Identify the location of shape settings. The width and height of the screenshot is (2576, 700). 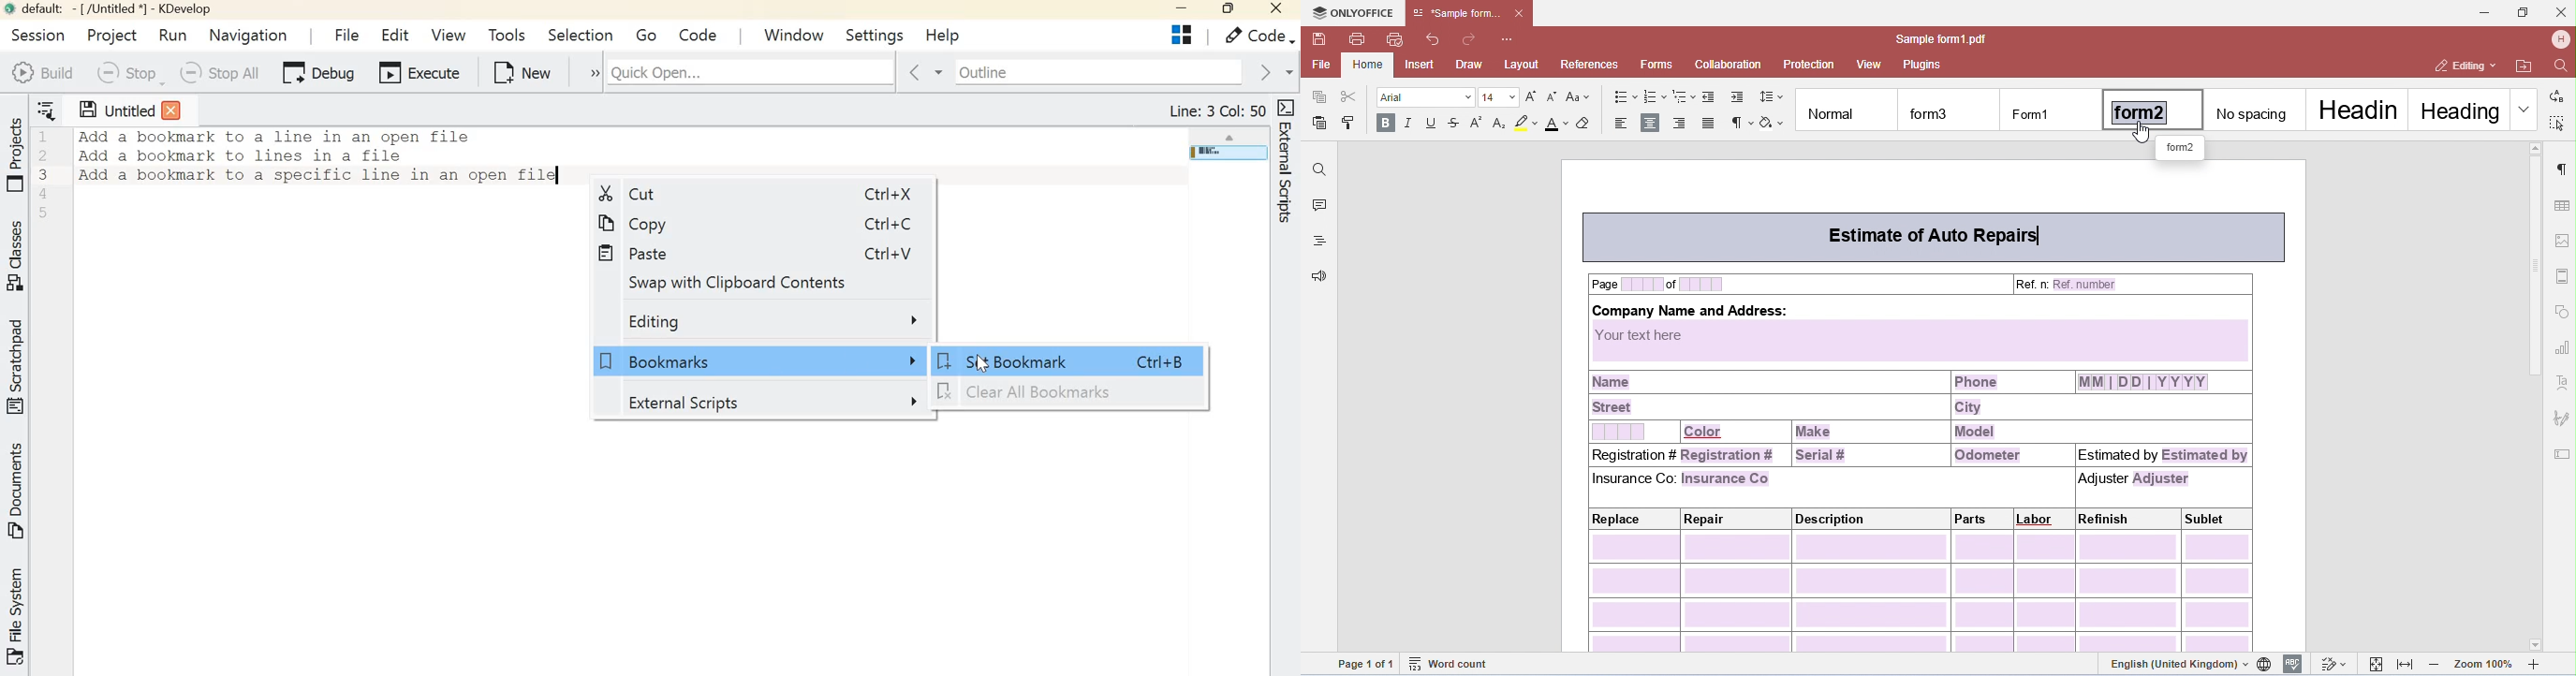
(2563, 309).